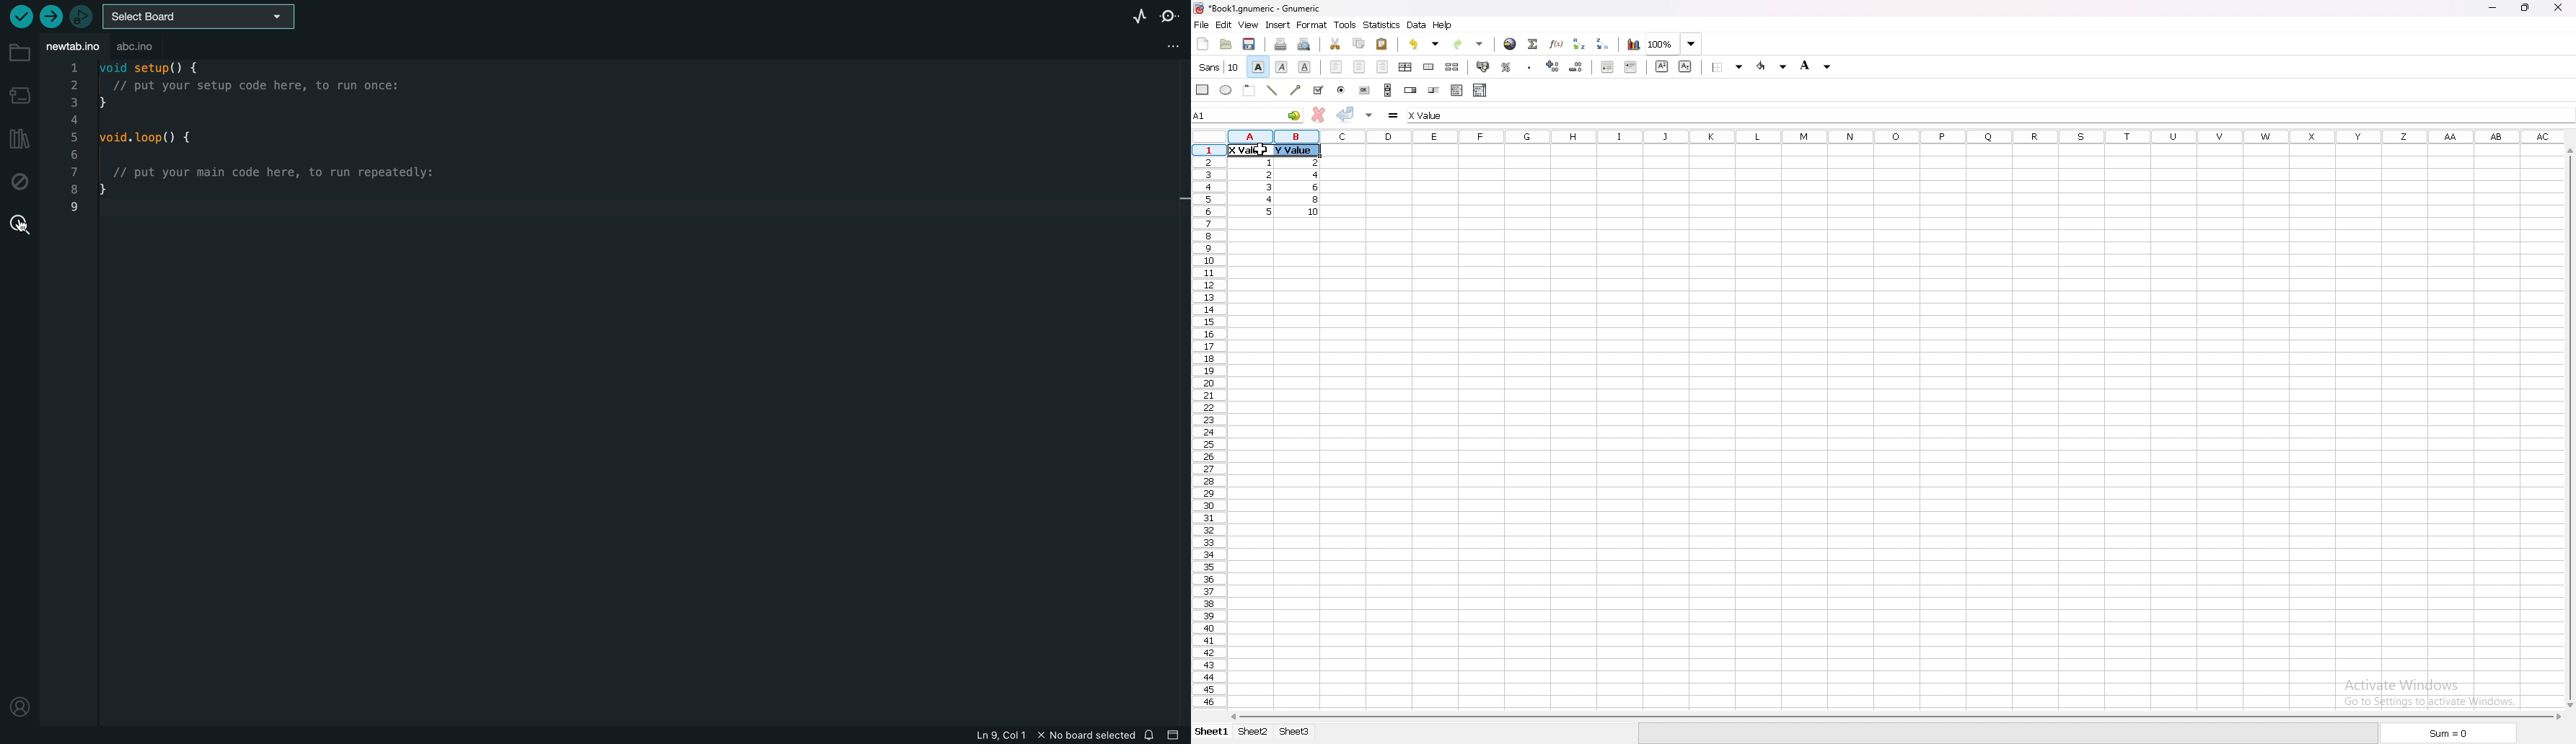 The image size is (2576, 756). Describe the element at coordinates (1271, 211) in the screenshot. I see `value` at that location.